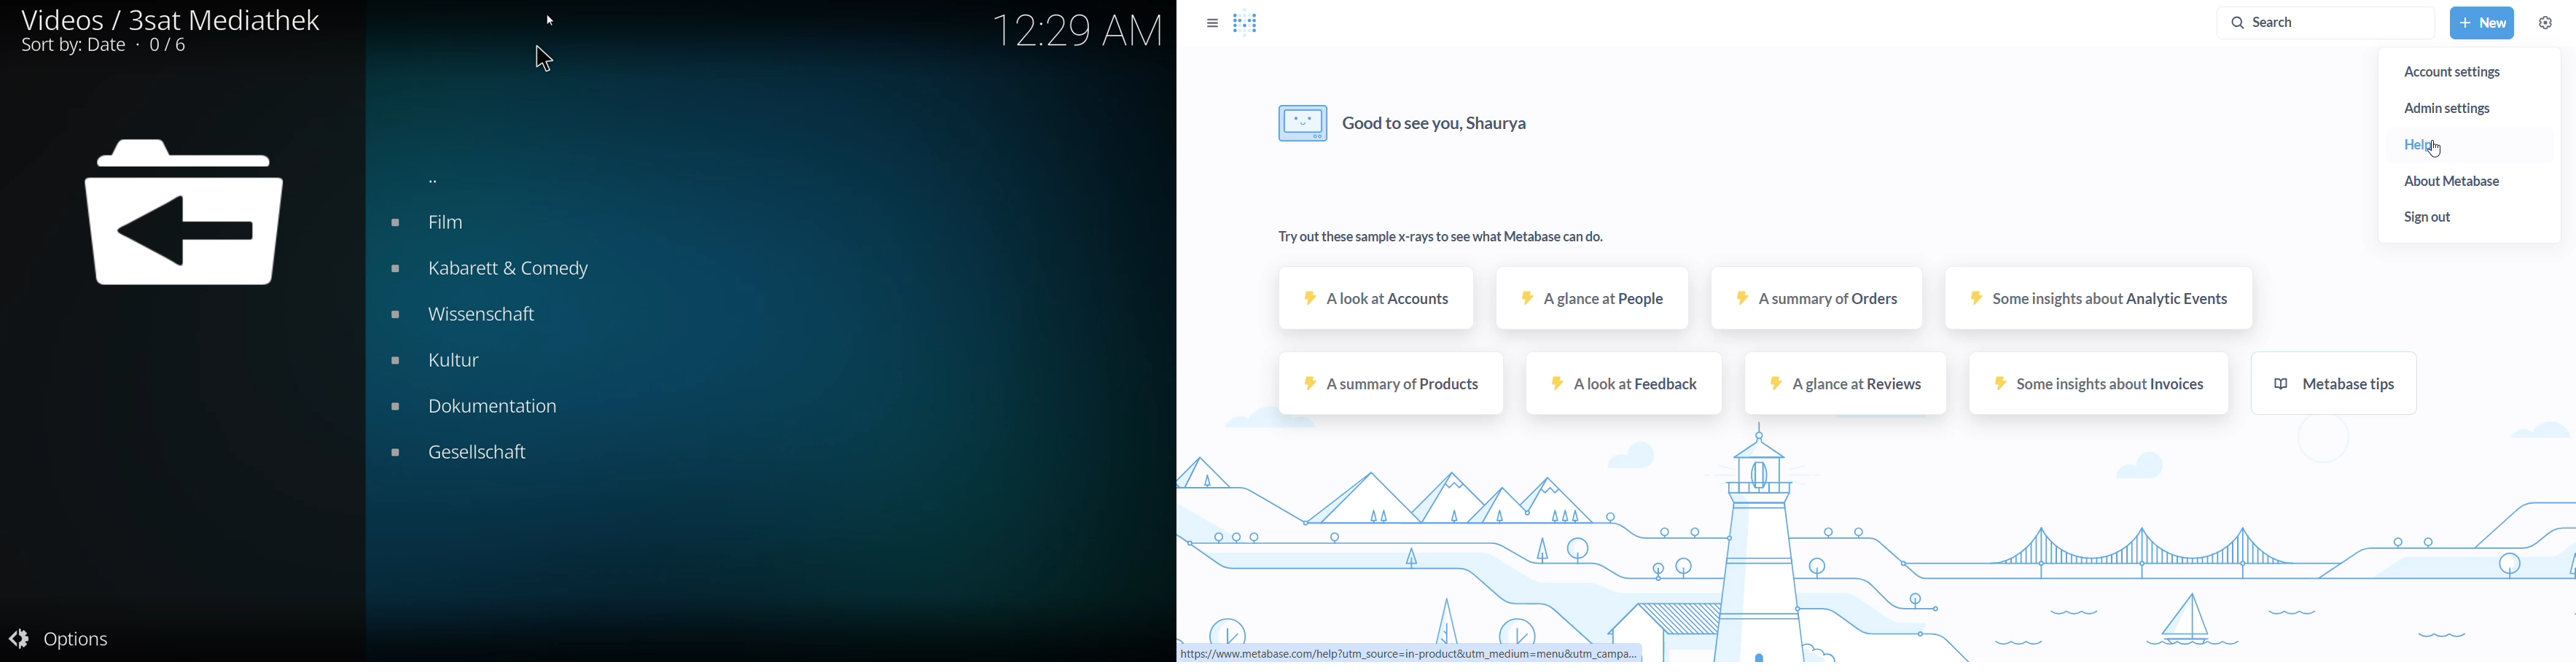 Image resolution: width=2576 pixels, height=672 pixels. Describe the element at coordinates (438, 179) in the screenshot. I see `bac` at that location.